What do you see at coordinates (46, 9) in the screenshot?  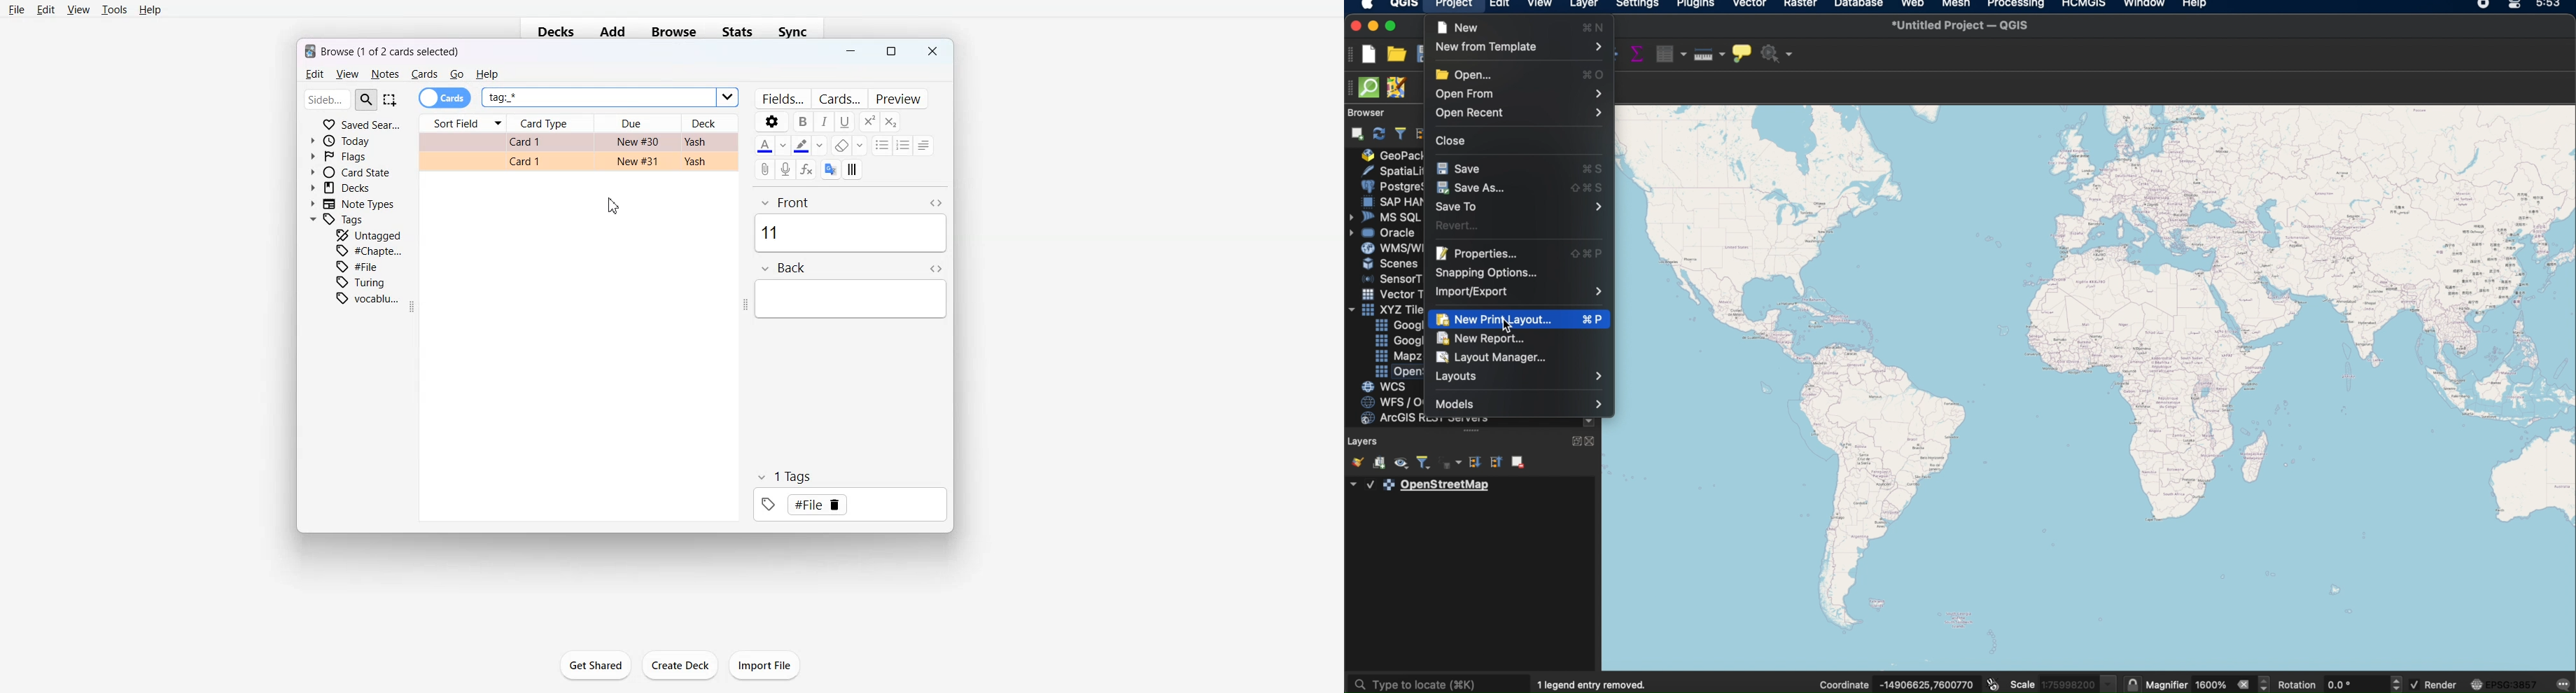 I see `Edit` at bounding box center [46, 9].